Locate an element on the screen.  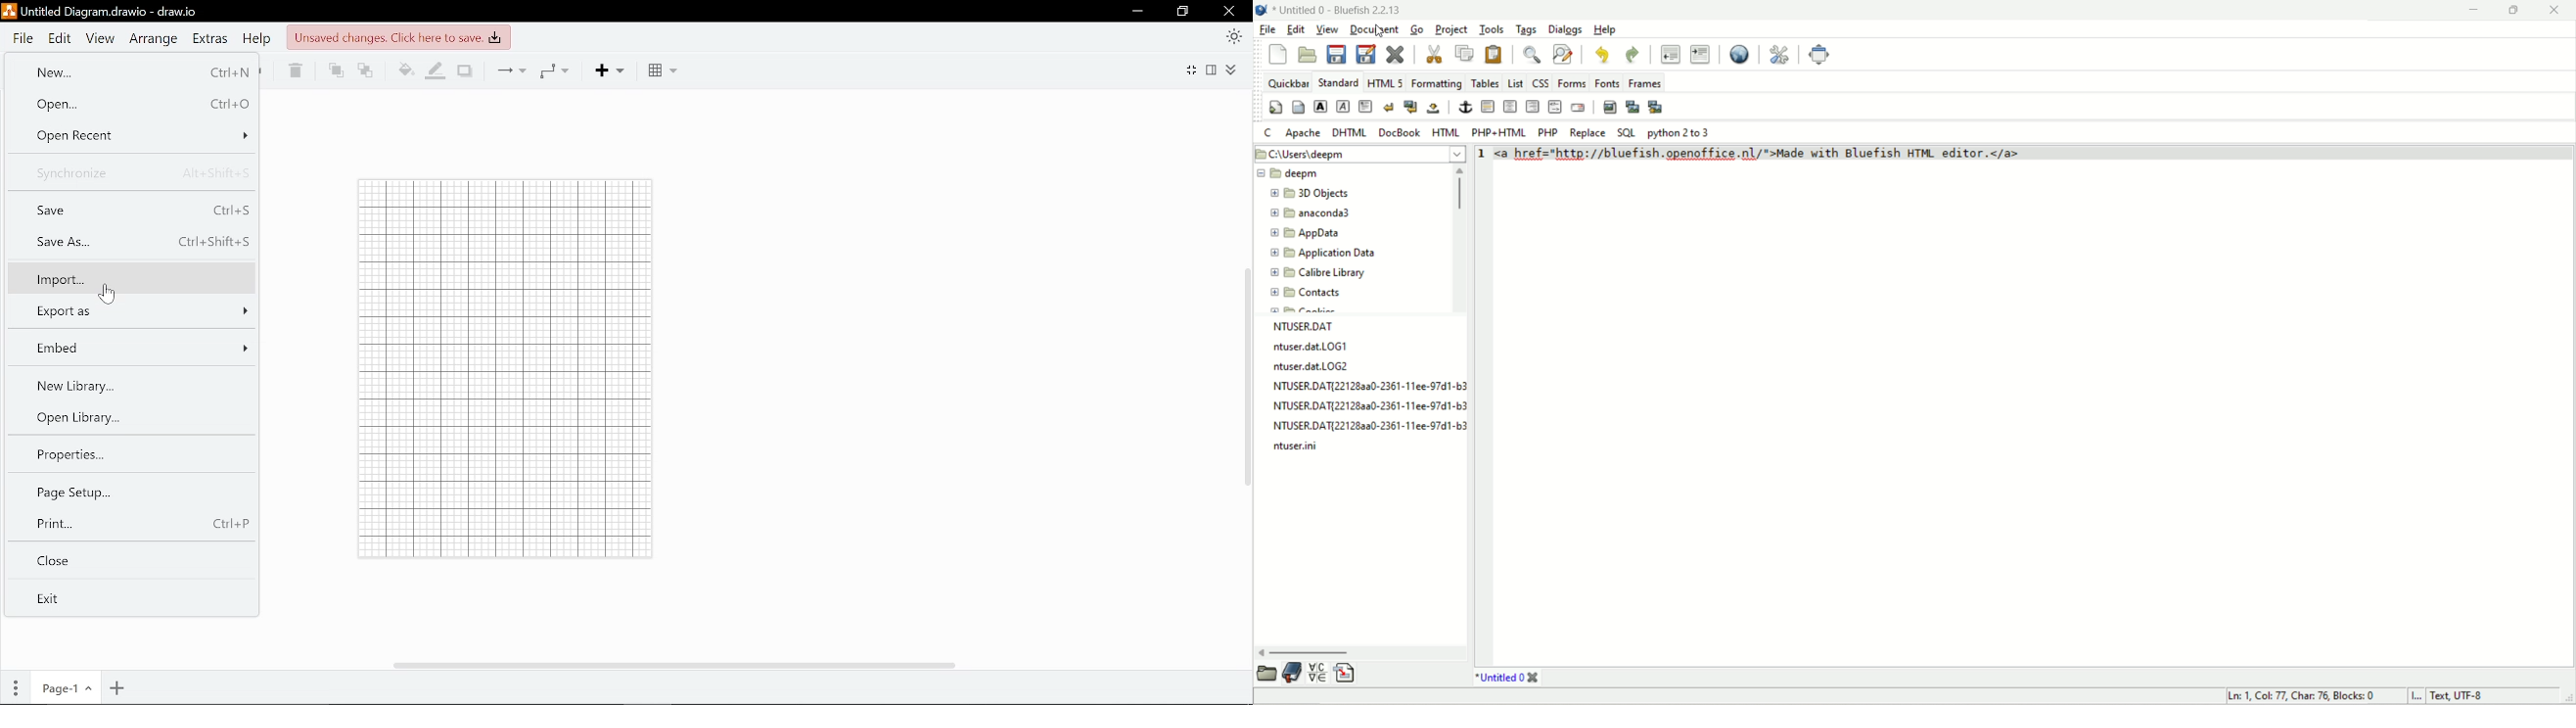
Open library is located at coordinates (127, 417).